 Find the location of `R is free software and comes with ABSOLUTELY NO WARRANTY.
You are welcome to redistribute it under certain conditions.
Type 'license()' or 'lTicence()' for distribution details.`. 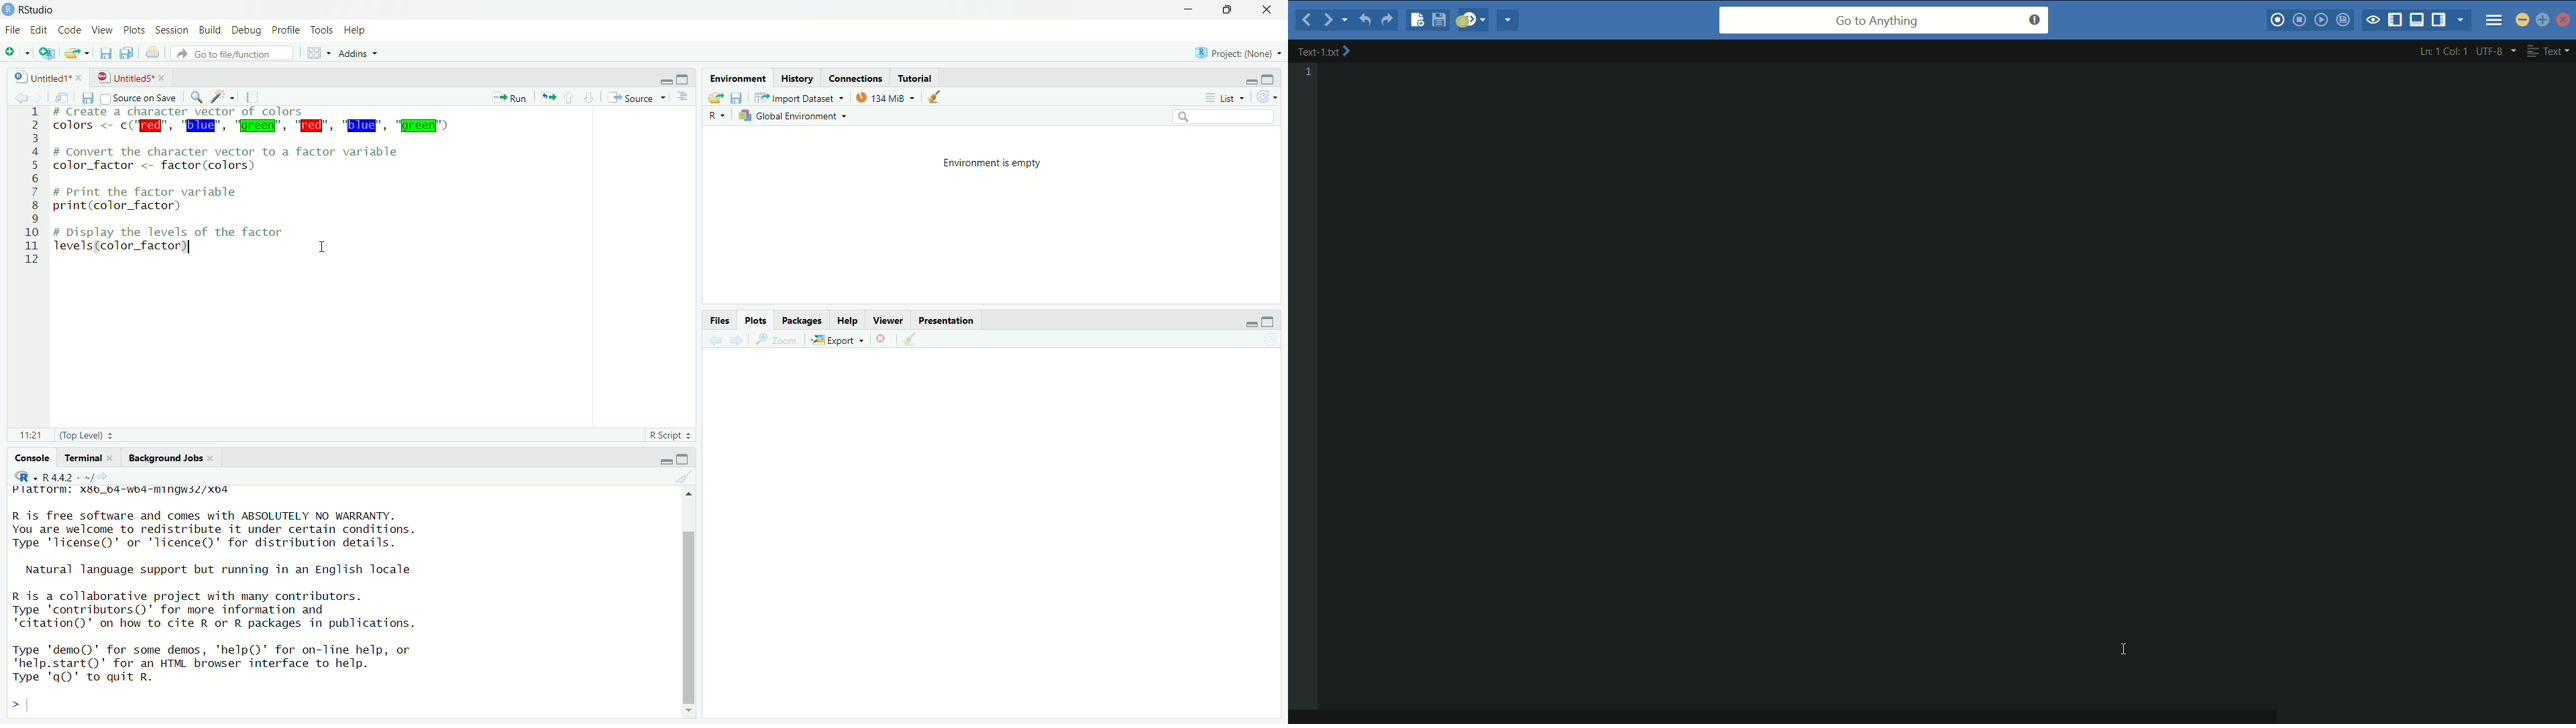

R is free software and comes with ABSOLUTELY NO WARRANTY.
You are welcome to redistribute it under certain conditions.
Type 'license()' or 'lTicence()' for distribution details. is located at coordinates (274, 528).